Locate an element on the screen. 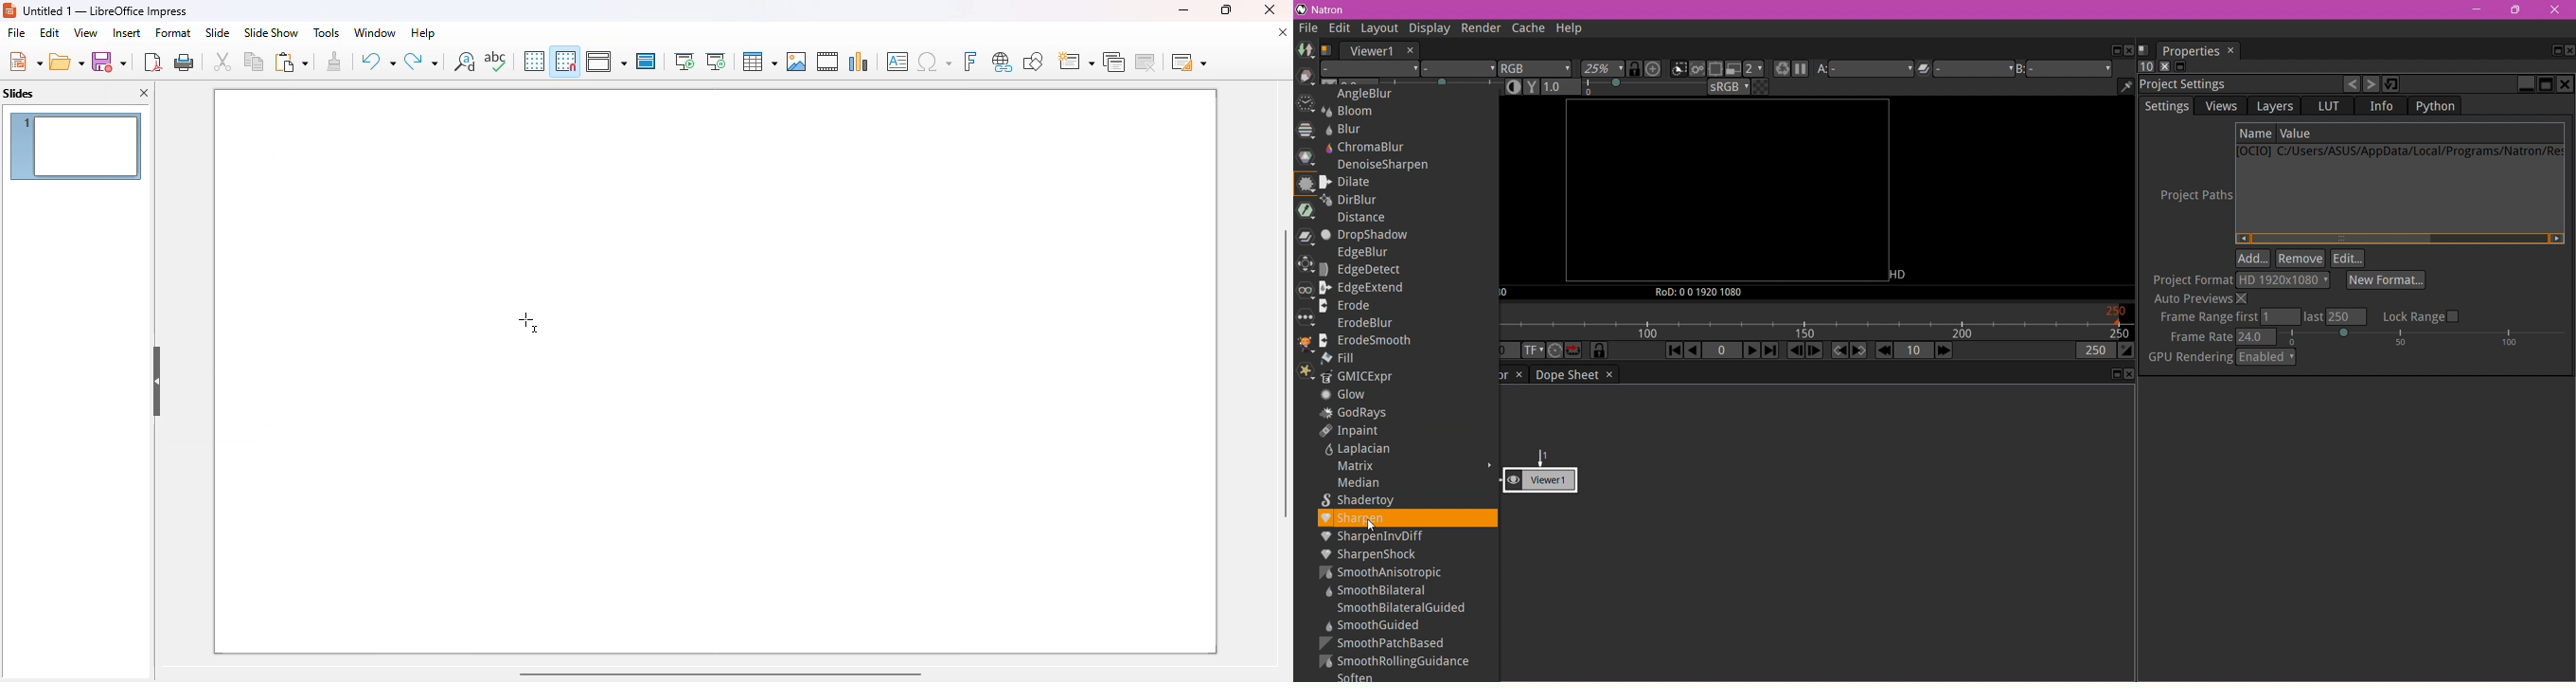 The image size is (2576, 700). tools is located at coordinates (326, 32).